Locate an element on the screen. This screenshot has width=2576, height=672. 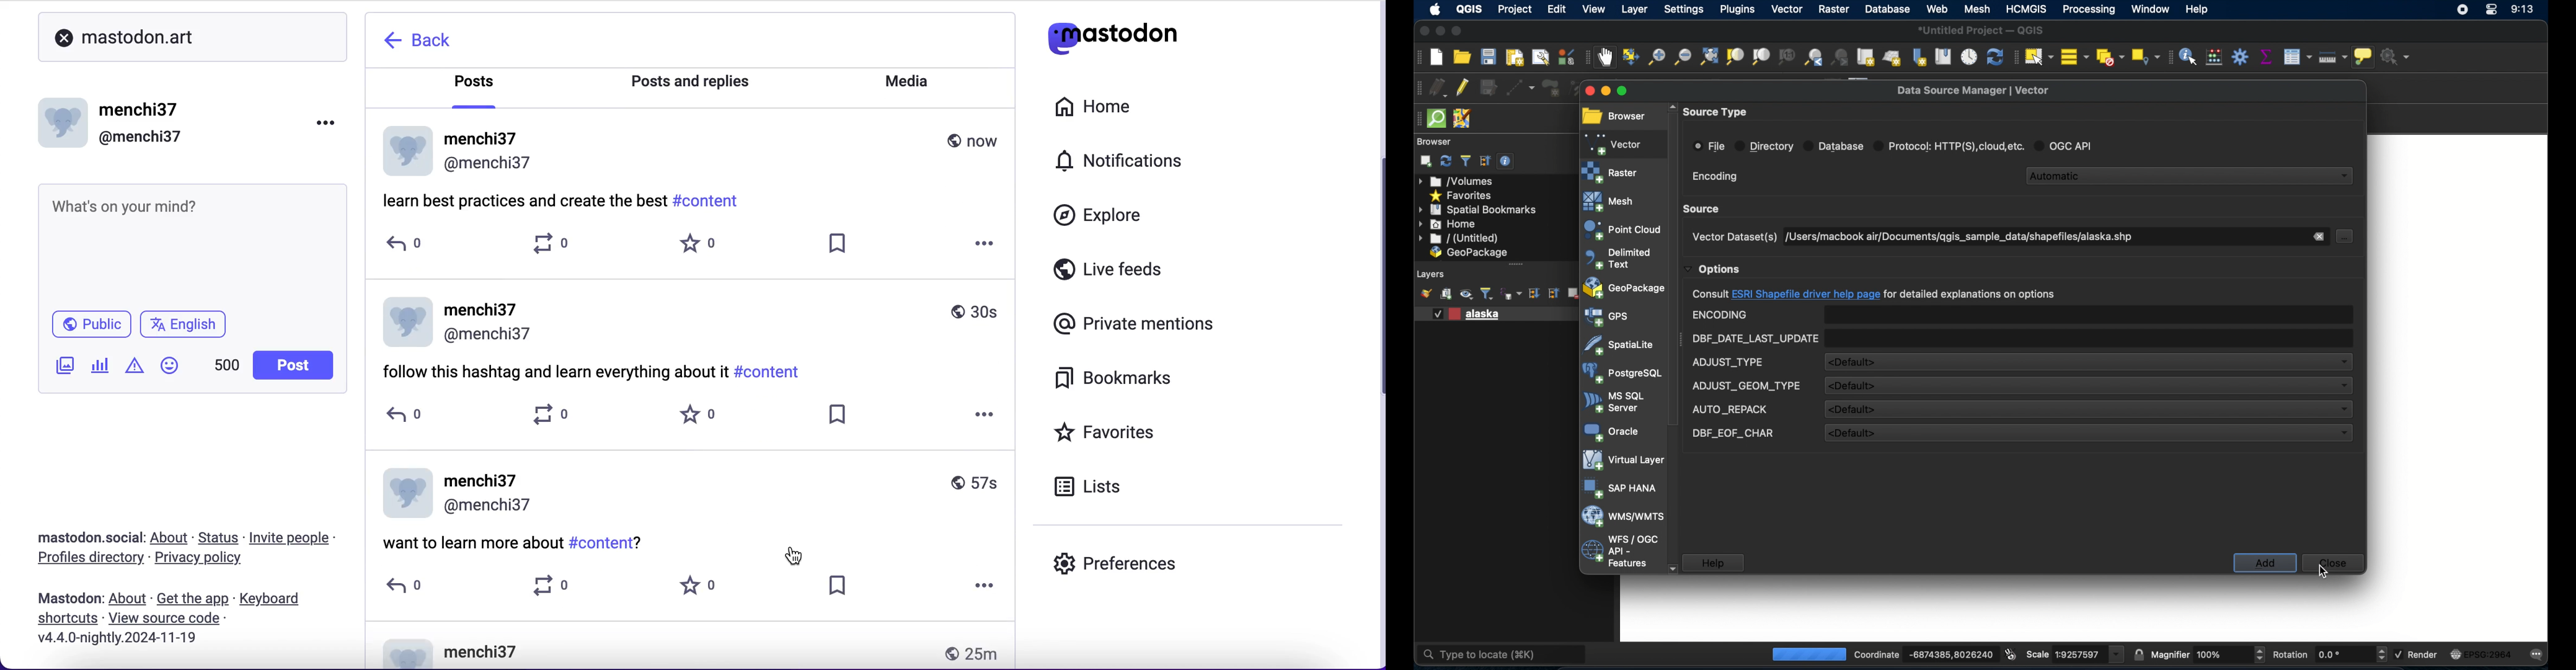
database radio button is located at coordinates (1834, 145).